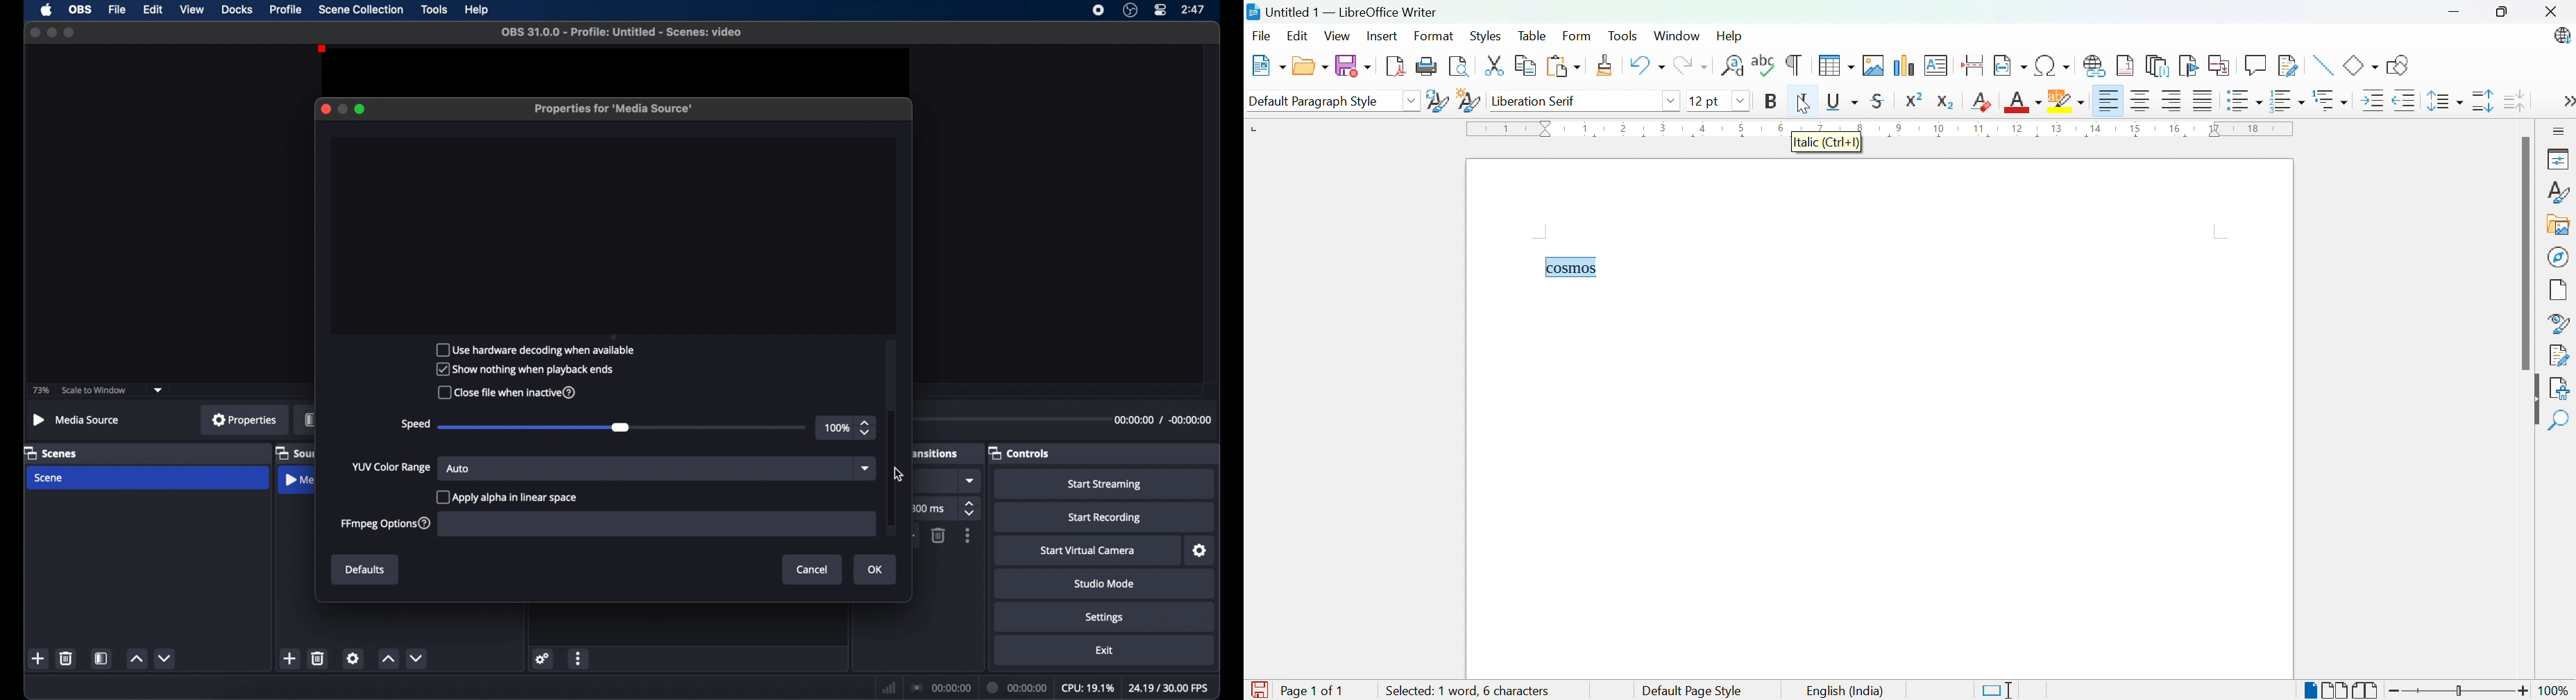 The width and height of the screenshot is (2576, 700). Describe the element at coordinates (70, 33) in the screenshot. I see `maximize` at that location.